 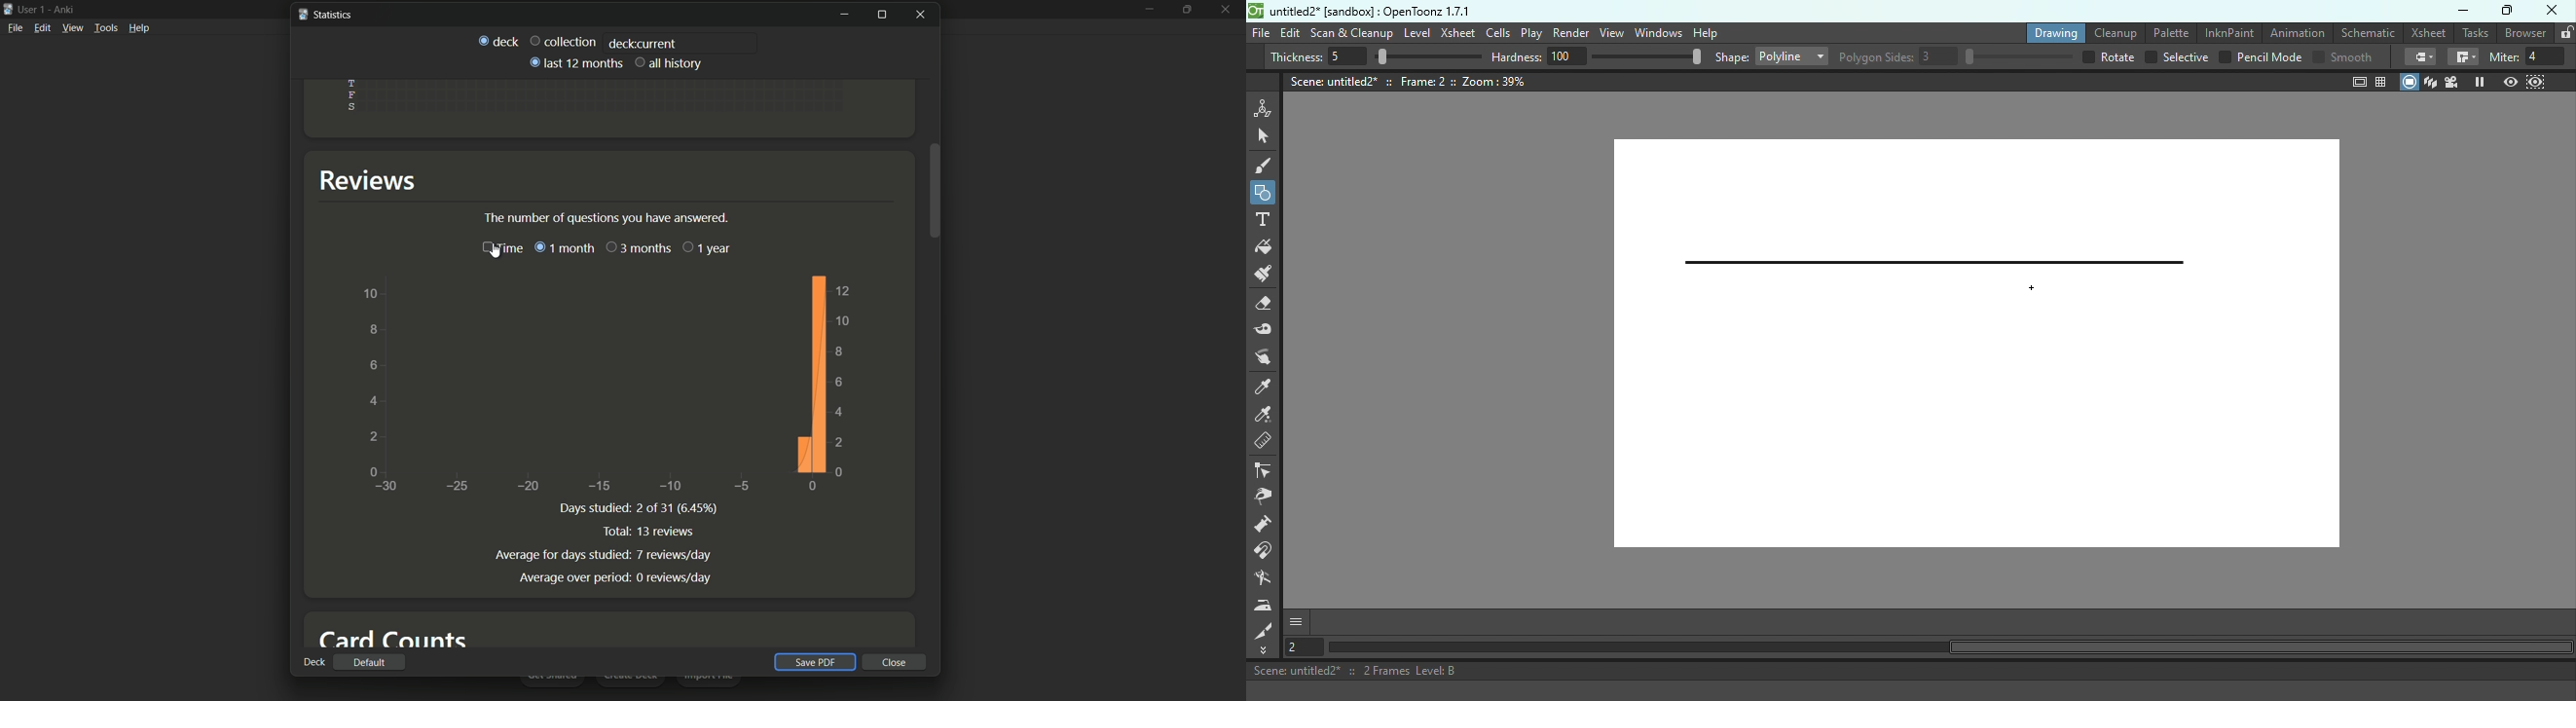 What do you see at coordinates (574, 63) in the screenshot?
I see `last 12 months` at bounding box center [574, 63].